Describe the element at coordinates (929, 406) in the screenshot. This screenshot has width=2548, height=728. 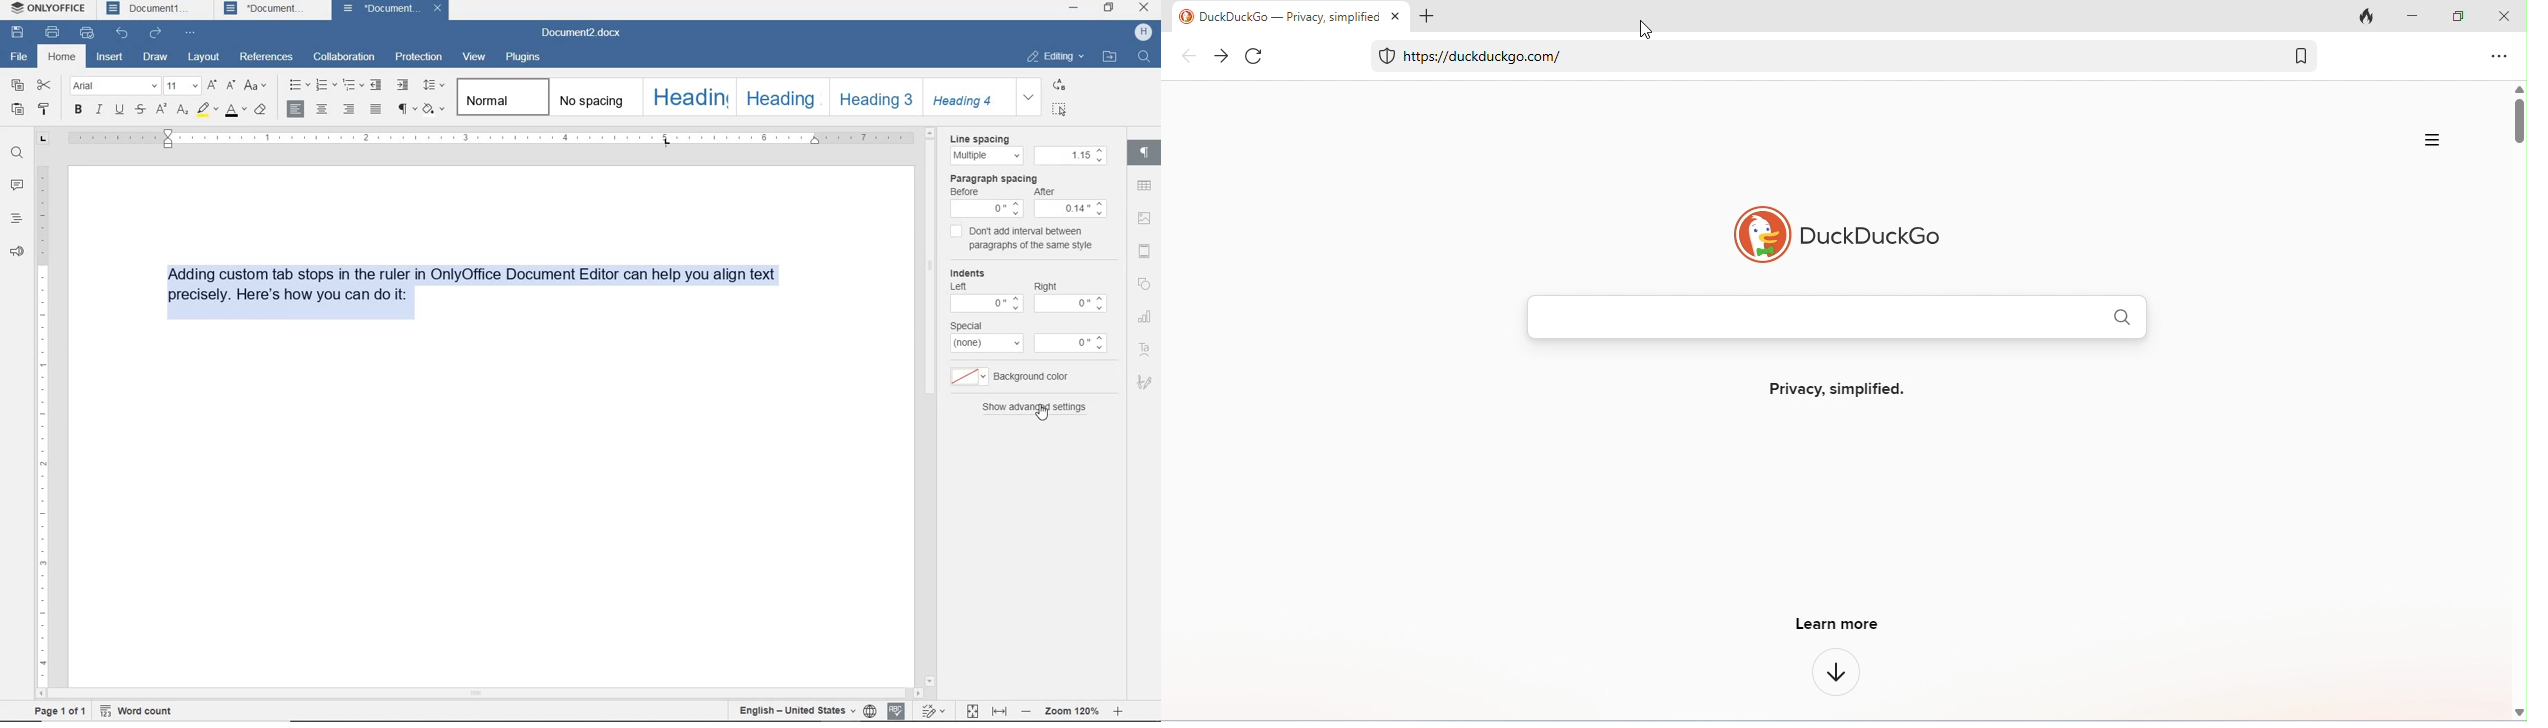
I see `scroll bar` at that location.